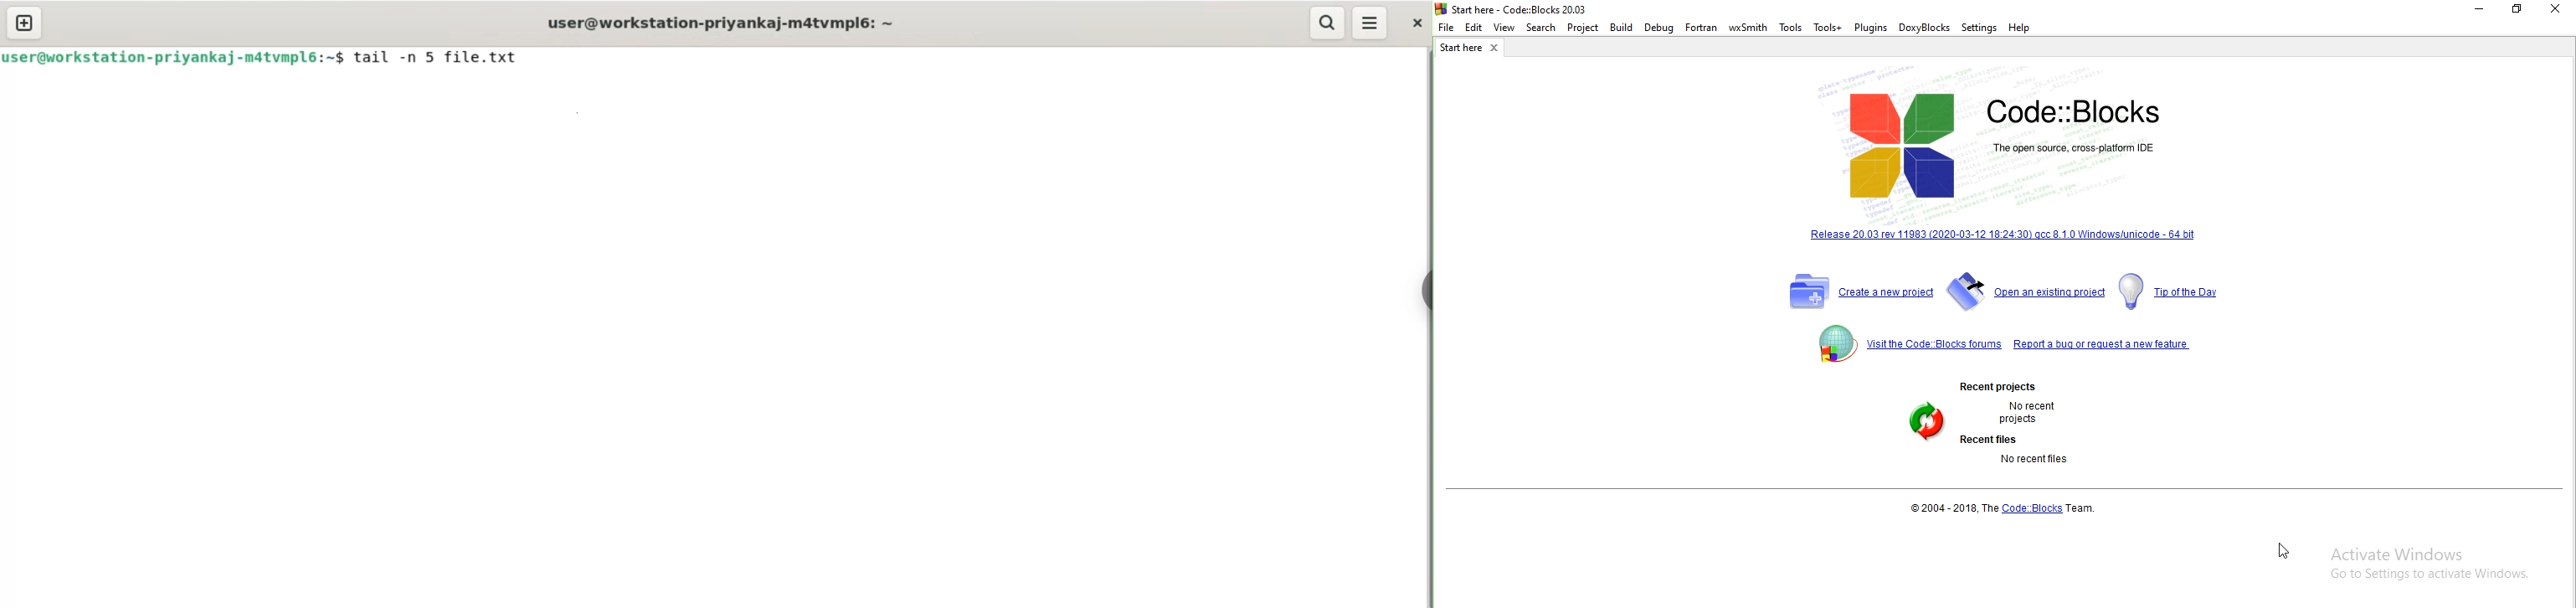 Image resolution: width=2576 pixels, height=616 pixels. What do you see at coordinates (1505, 28) in the screenshot?
I see `View` at bounding box center [1505, 28].